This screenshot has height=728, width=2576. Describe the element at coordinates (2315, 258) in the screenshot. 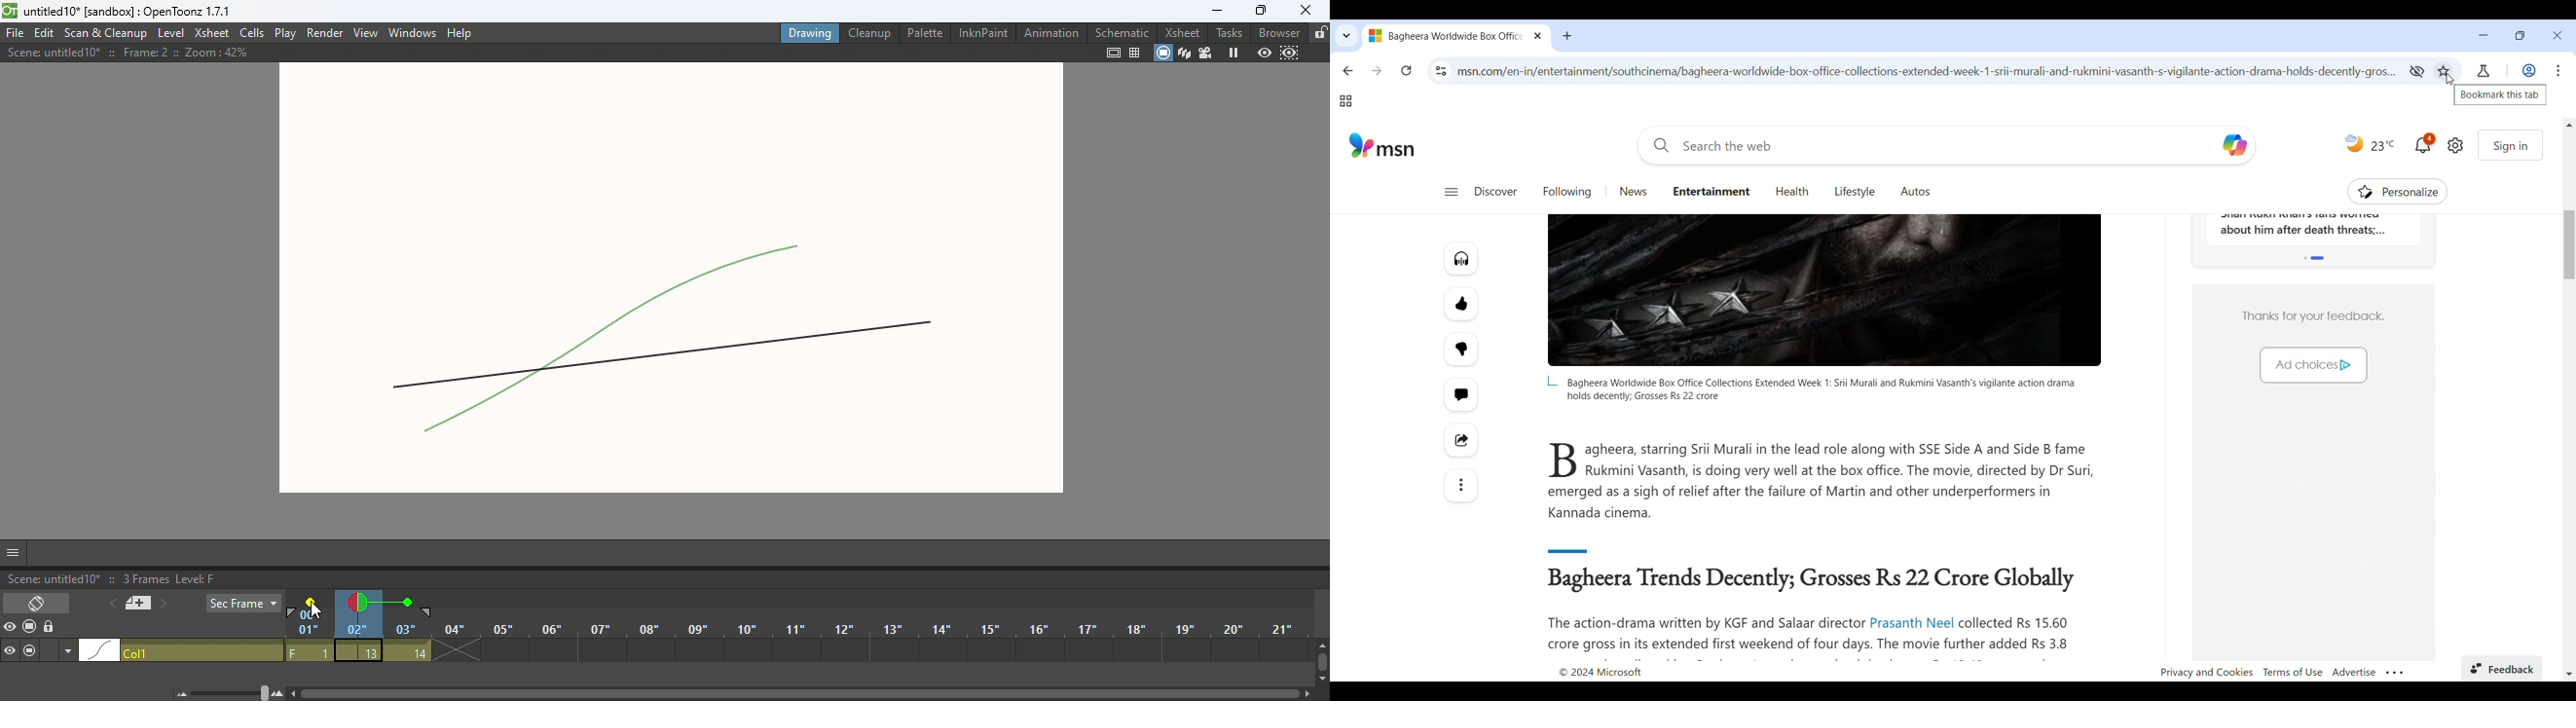

I see `Indicates section shared by more than one feature of the page` at that location.